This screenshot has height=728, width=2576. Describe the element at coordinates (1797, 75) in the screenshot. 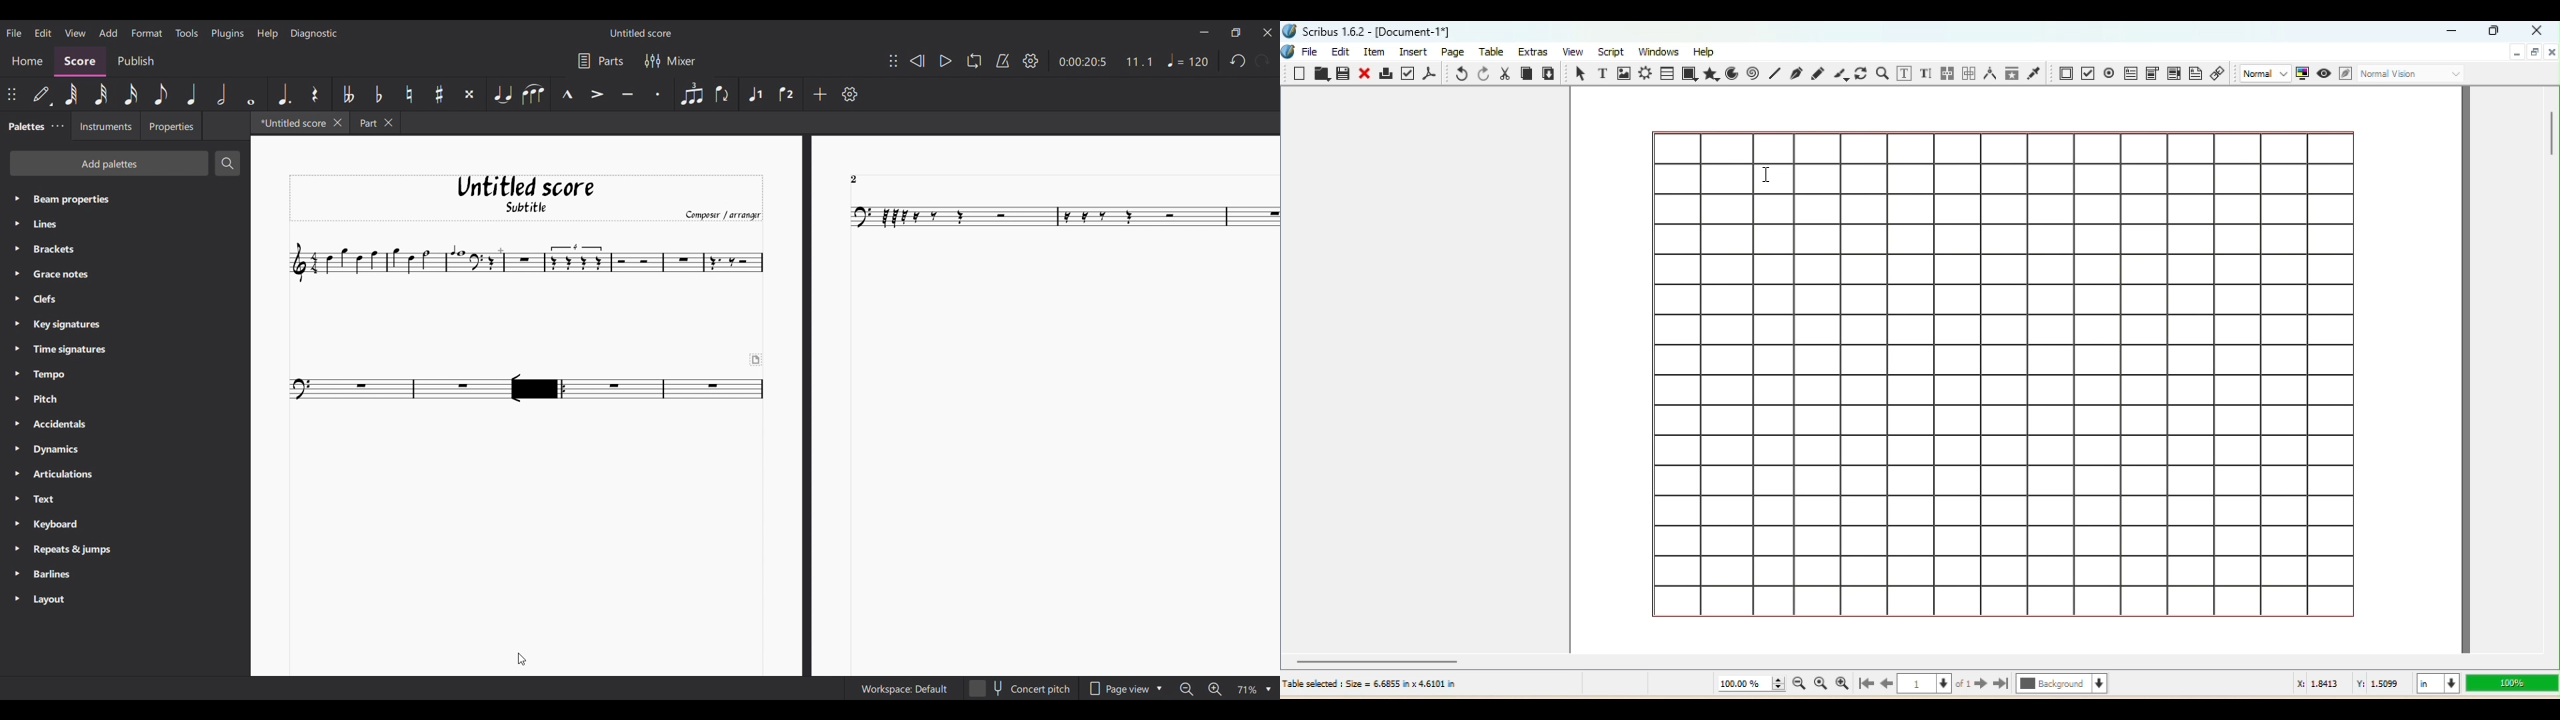

I see `Bezier curve` at that location.